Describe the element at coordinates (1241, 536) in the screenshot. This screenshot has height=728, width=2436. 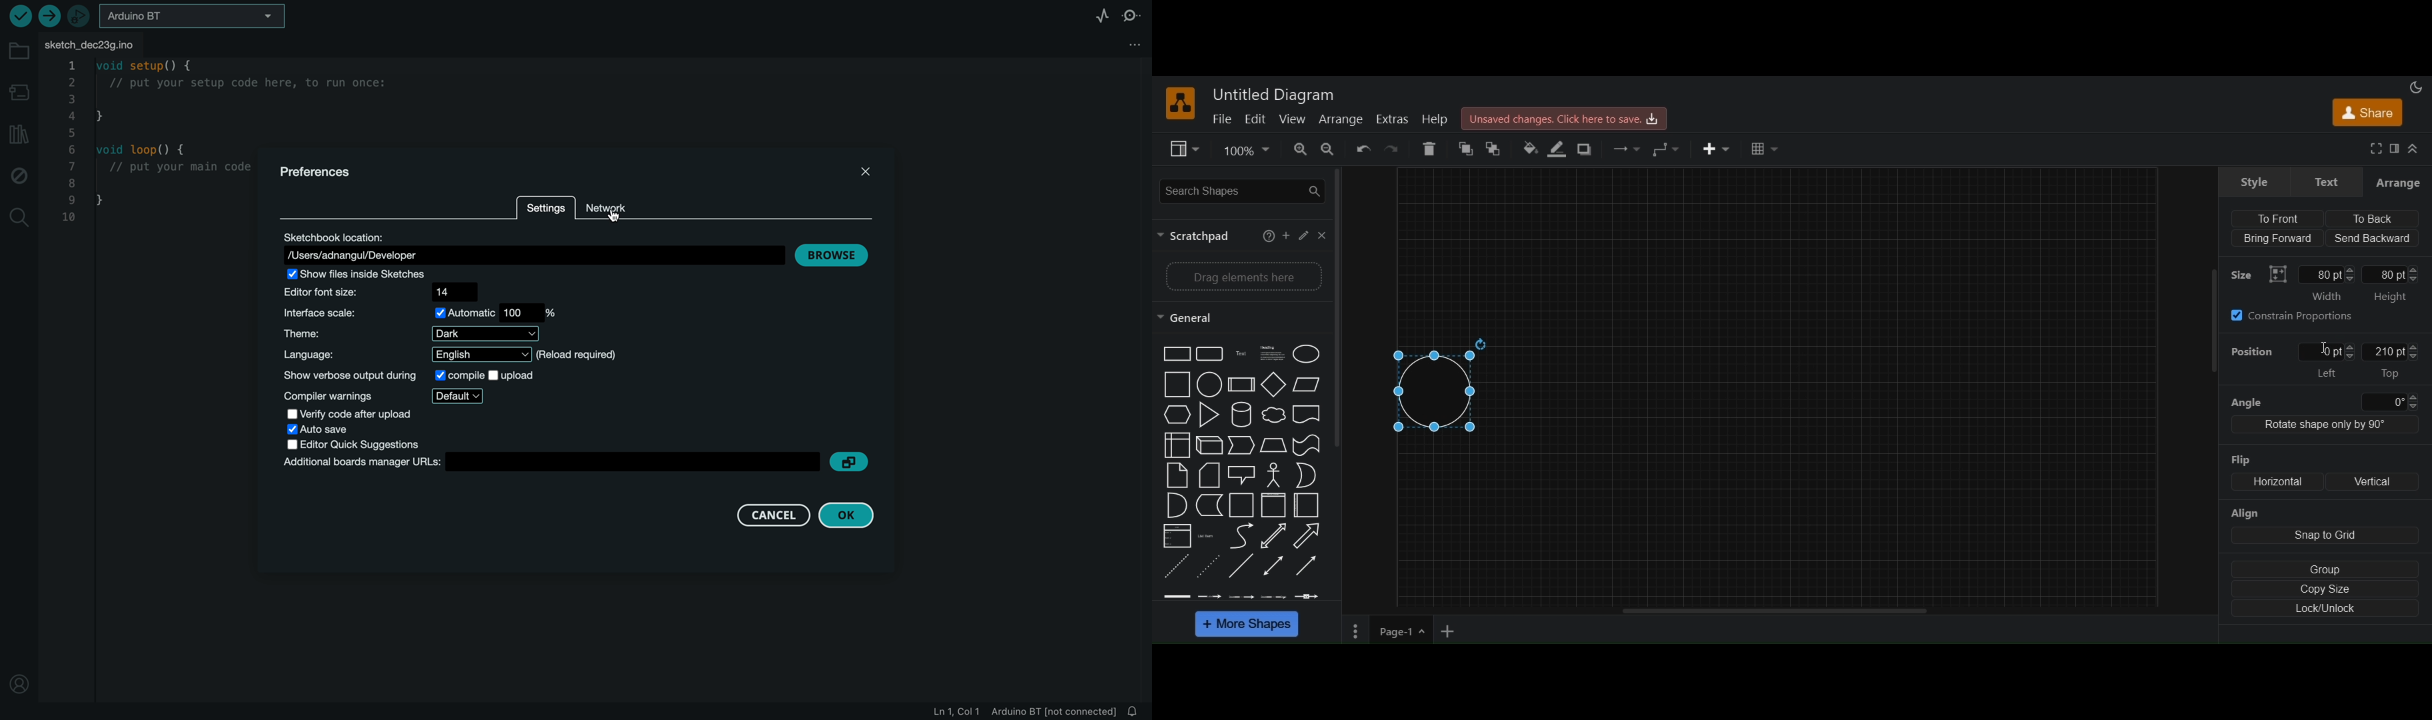
I see `Curve line` at that location.